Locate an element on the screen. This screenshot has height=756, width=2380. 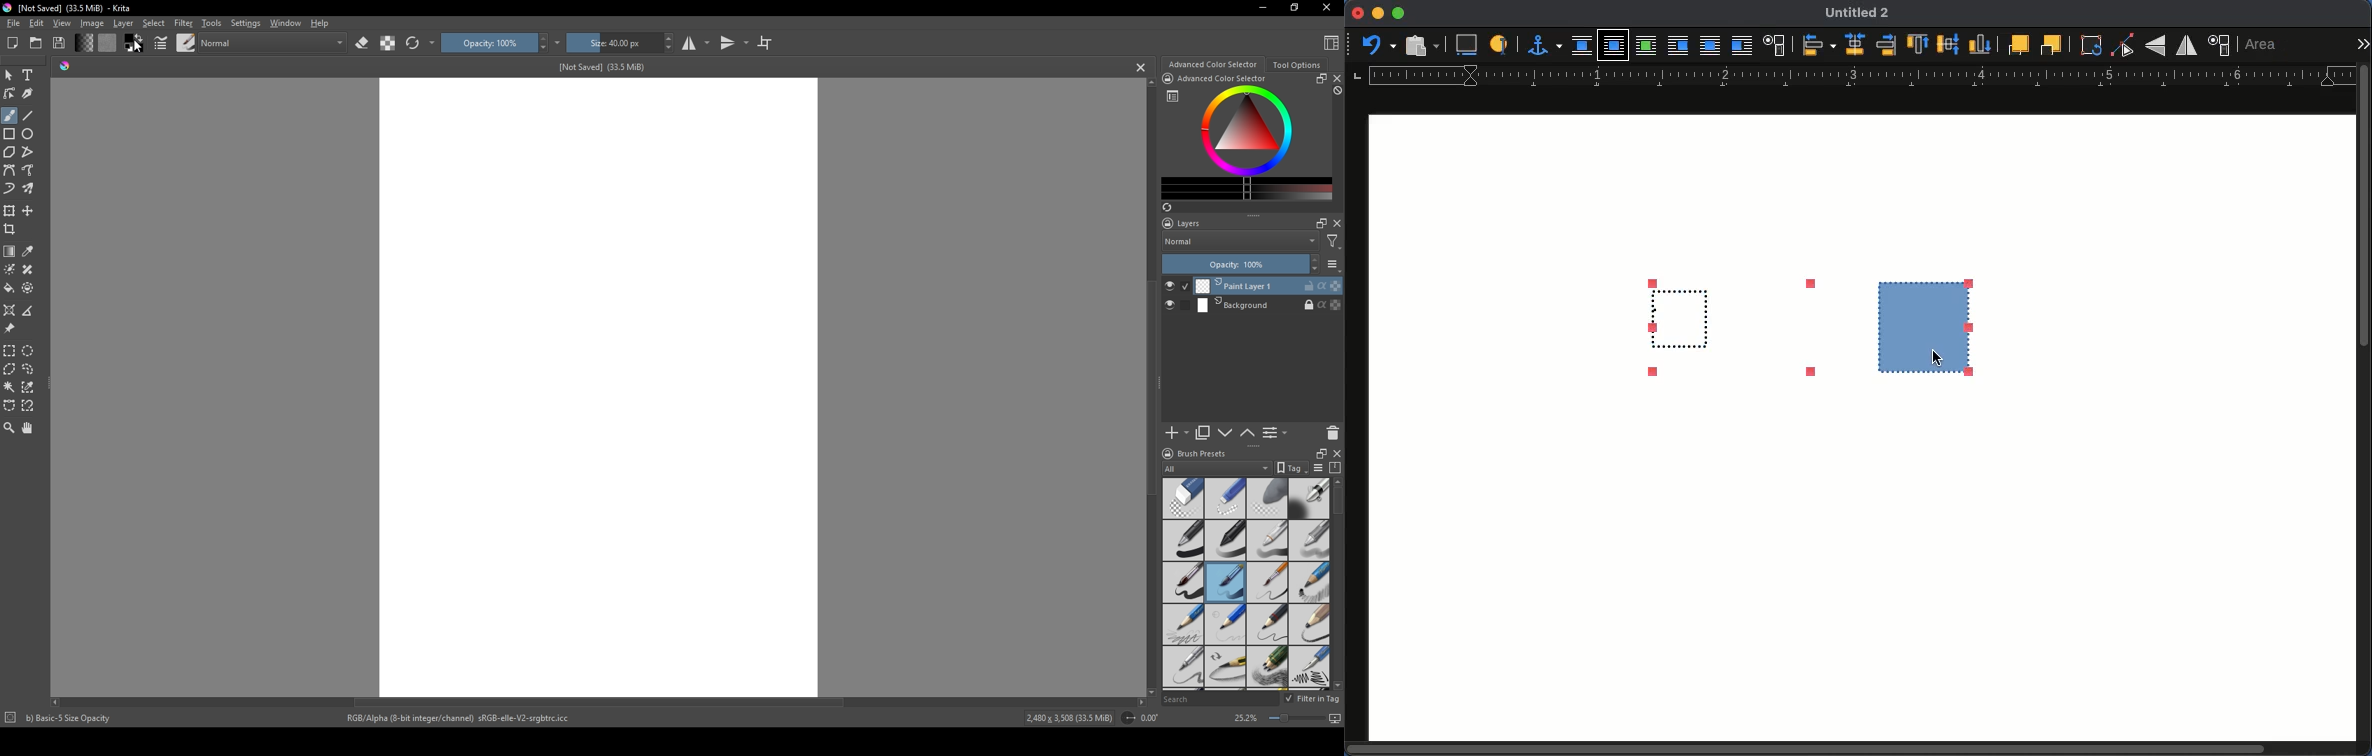
Filter in tag is located at coordinates (1313, 699).